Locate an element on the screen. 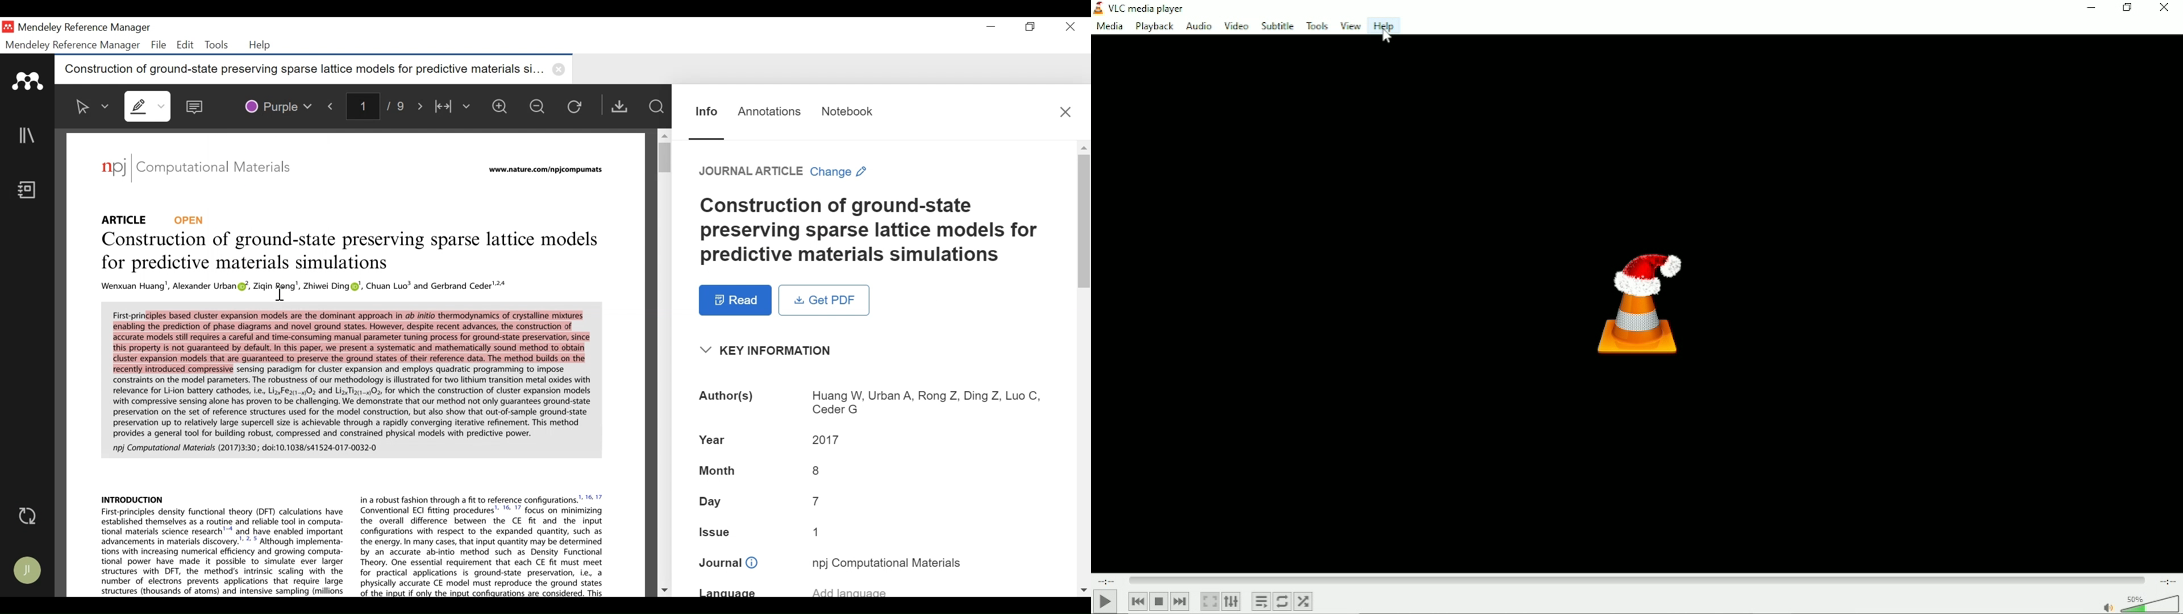 This screenshot has height=616, width=2184. www.nature.com/npkcompumats is located at coordinates (549, 171).